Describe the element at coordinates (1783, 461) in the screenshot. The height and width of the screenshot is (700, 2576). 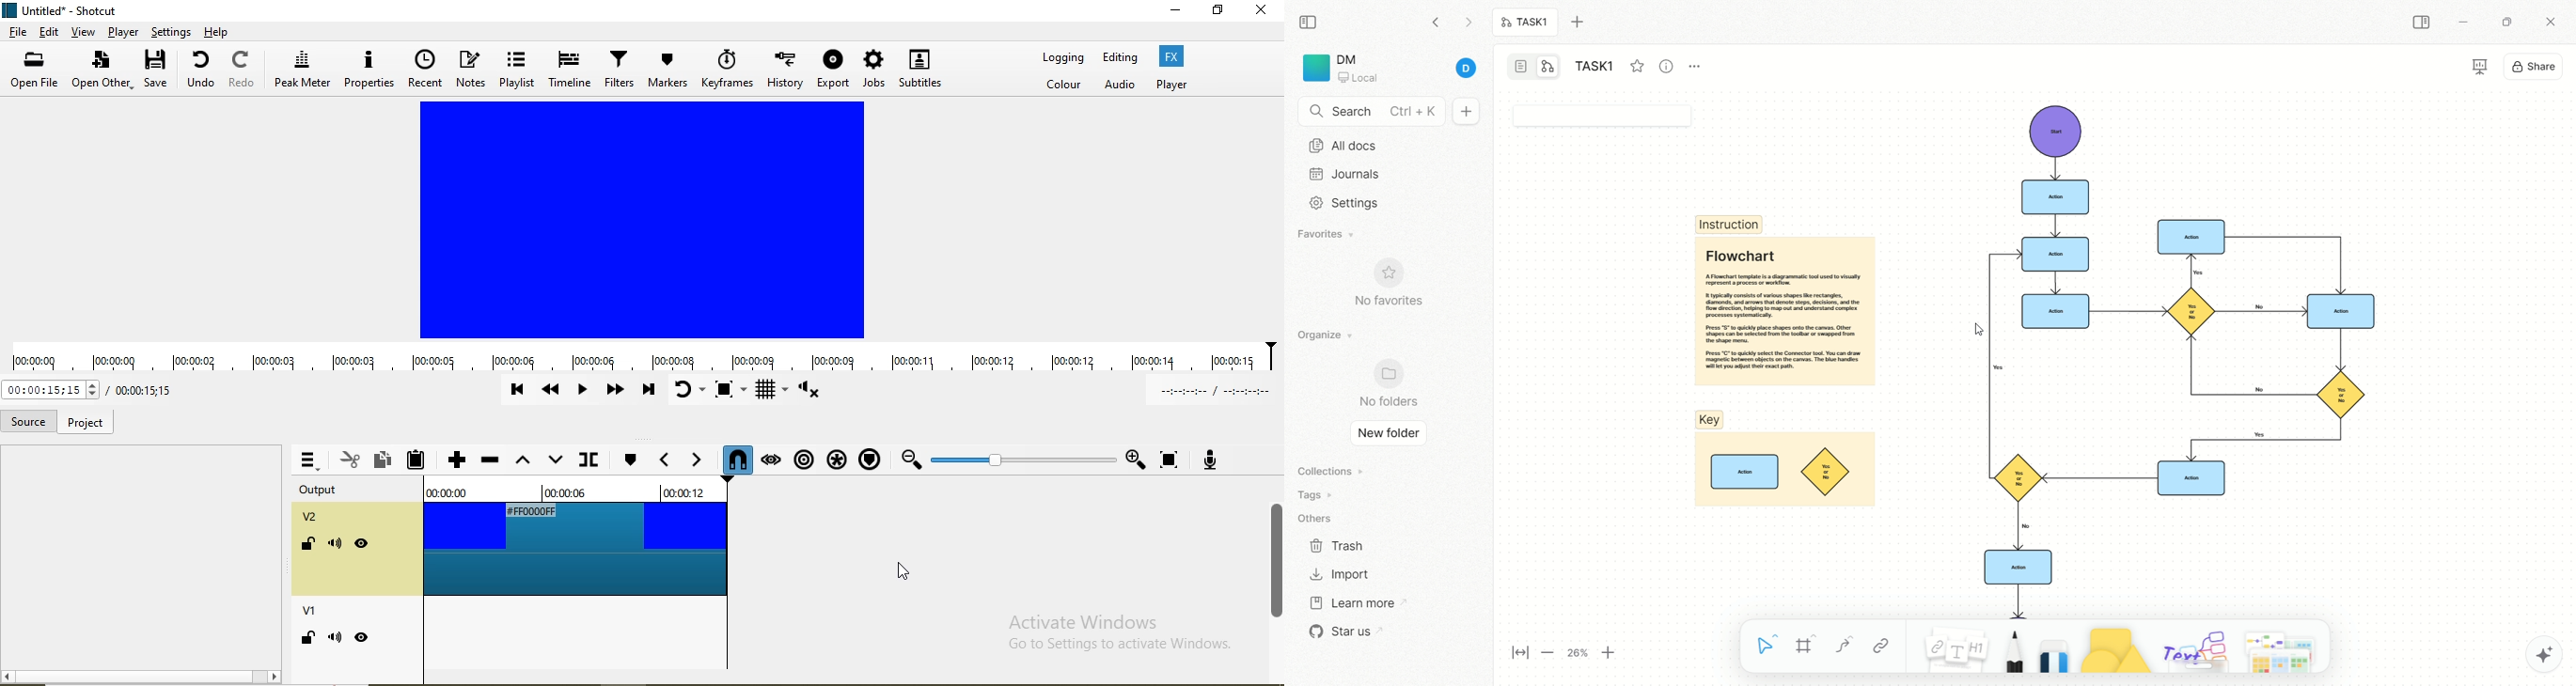
I see `key` at that location.